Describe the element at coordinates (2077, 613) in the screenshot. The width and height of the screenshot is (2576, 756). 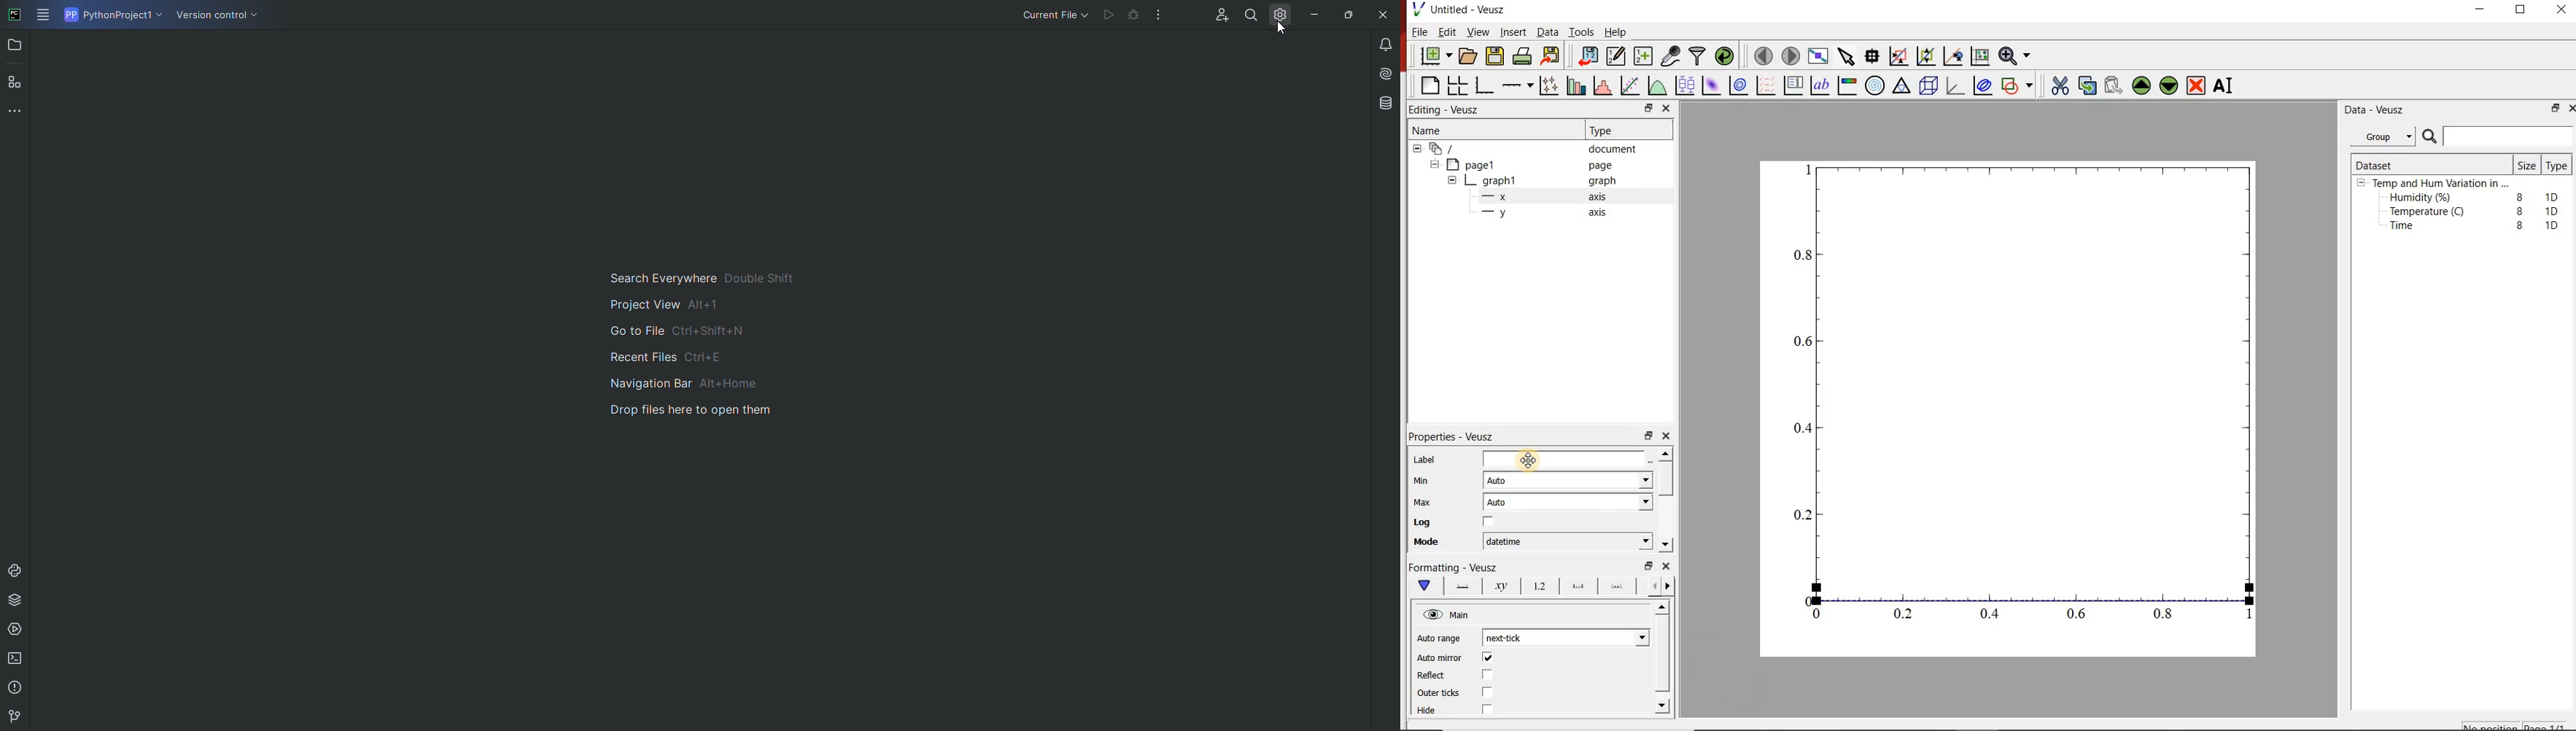
I see `0.6` at that location.